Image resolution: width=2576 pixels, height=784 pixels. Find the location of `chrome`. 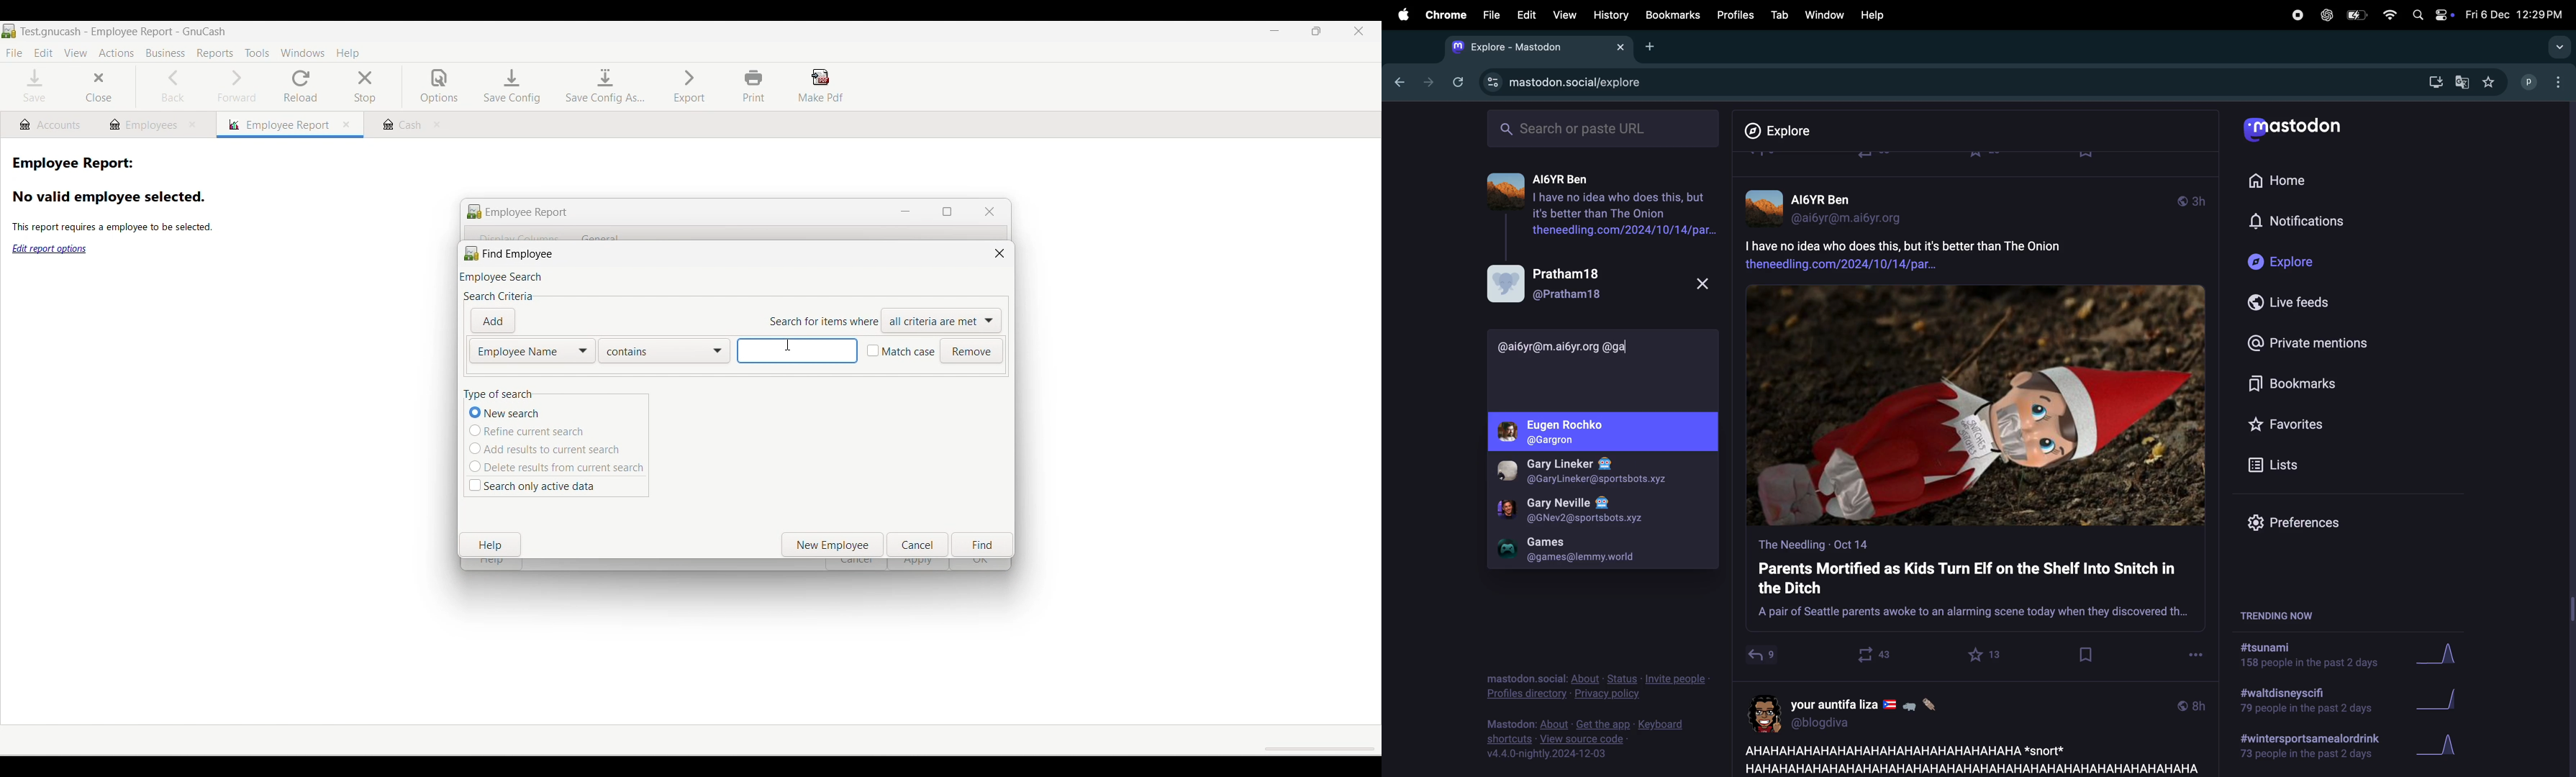

chrome is located at coordinates (1444, 15).